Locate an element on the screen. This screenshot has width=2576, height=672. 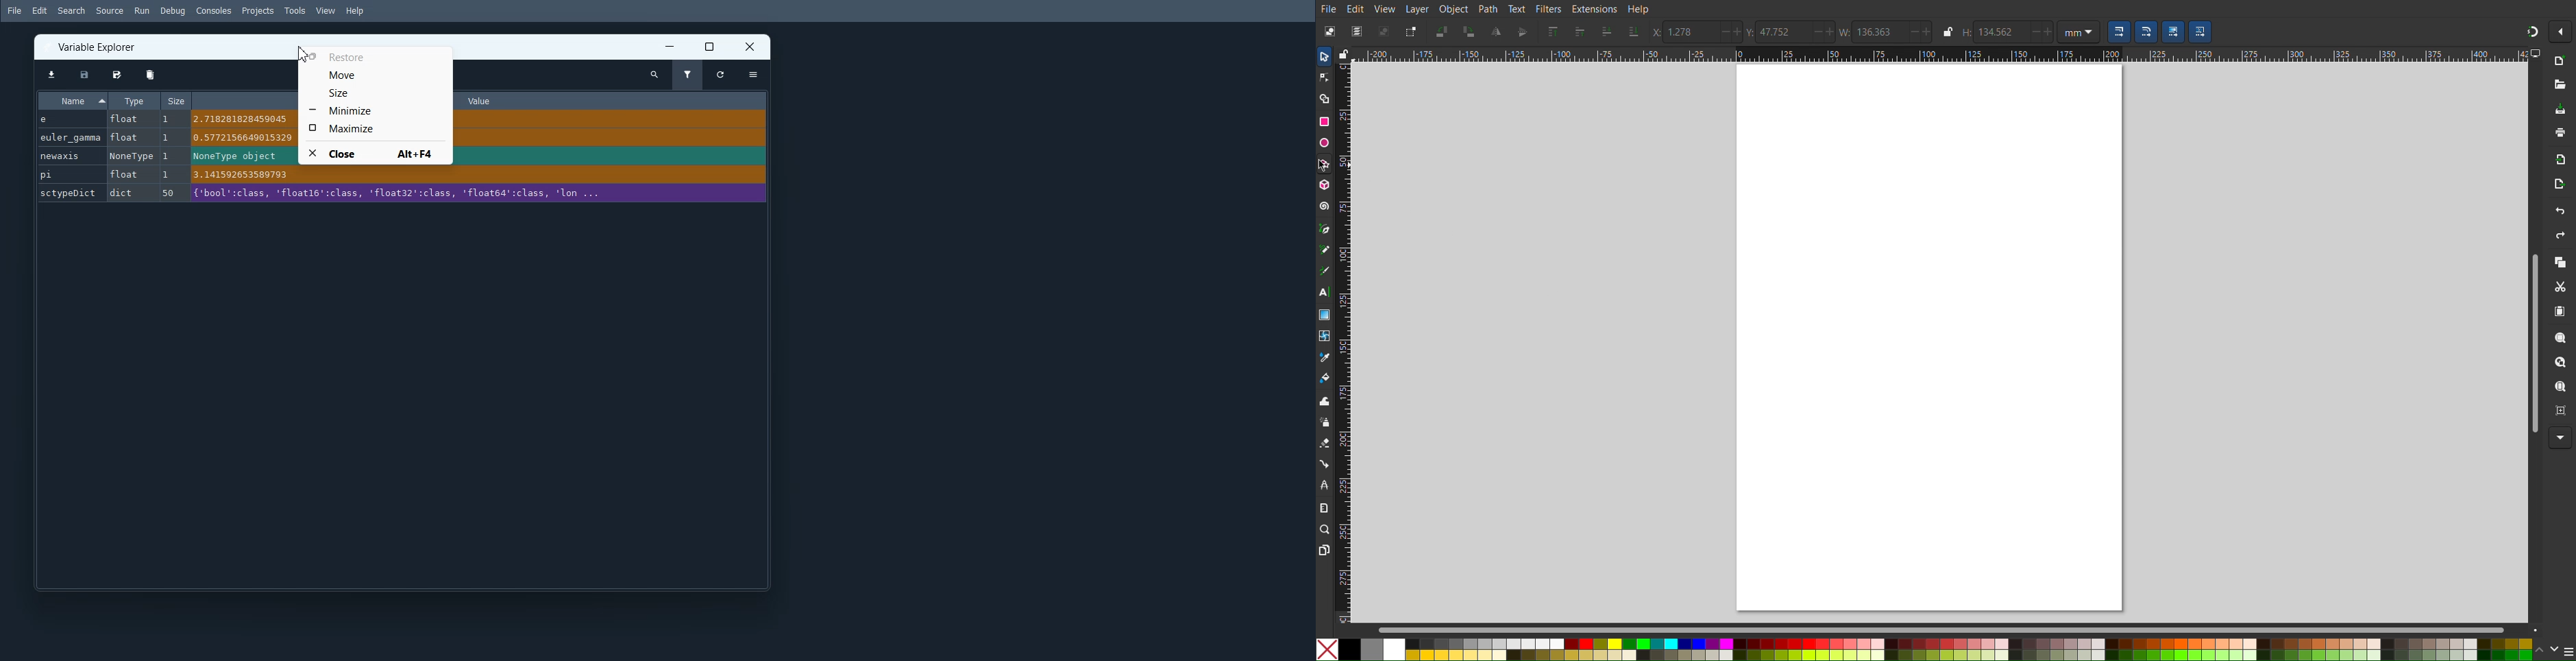
('bool':class, 'floatl6':class, 'float32':class, 'float64':class, 'lon ... is located at coordinates (396, 193).